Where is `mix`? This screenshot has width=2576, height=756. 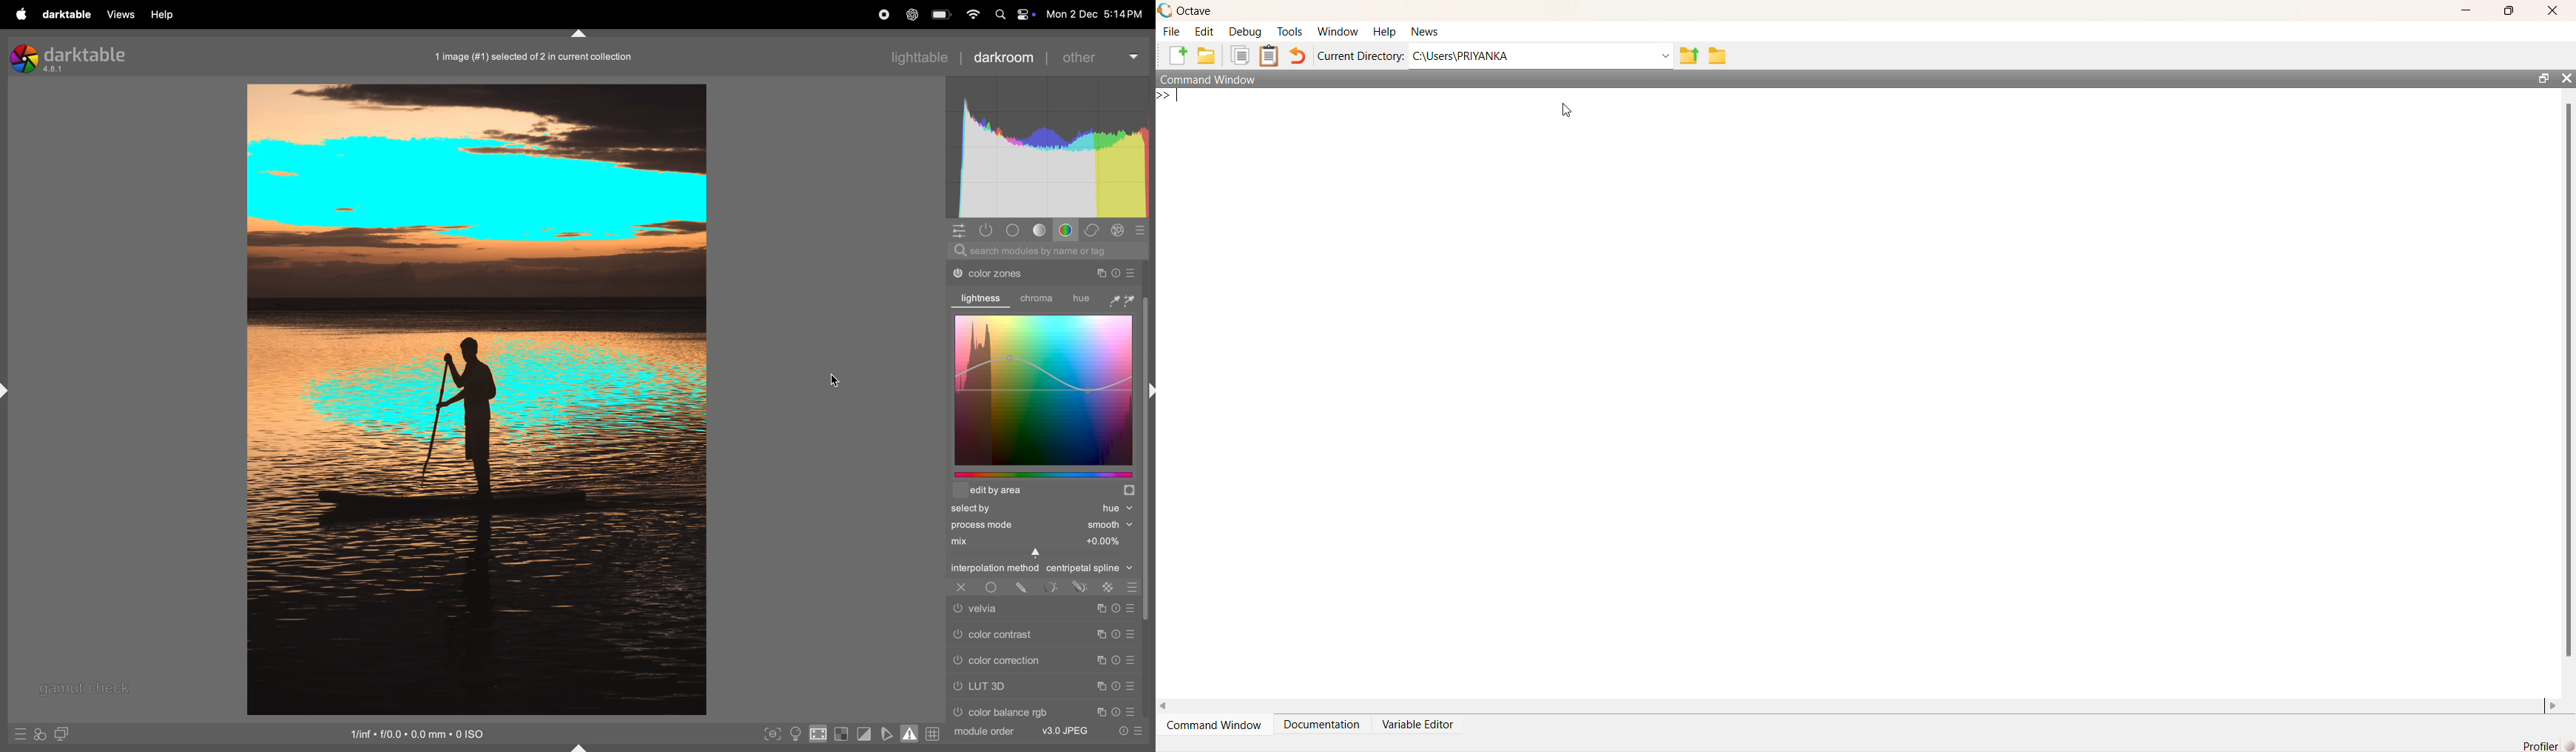 mix is located at coordinates (1039, 540).